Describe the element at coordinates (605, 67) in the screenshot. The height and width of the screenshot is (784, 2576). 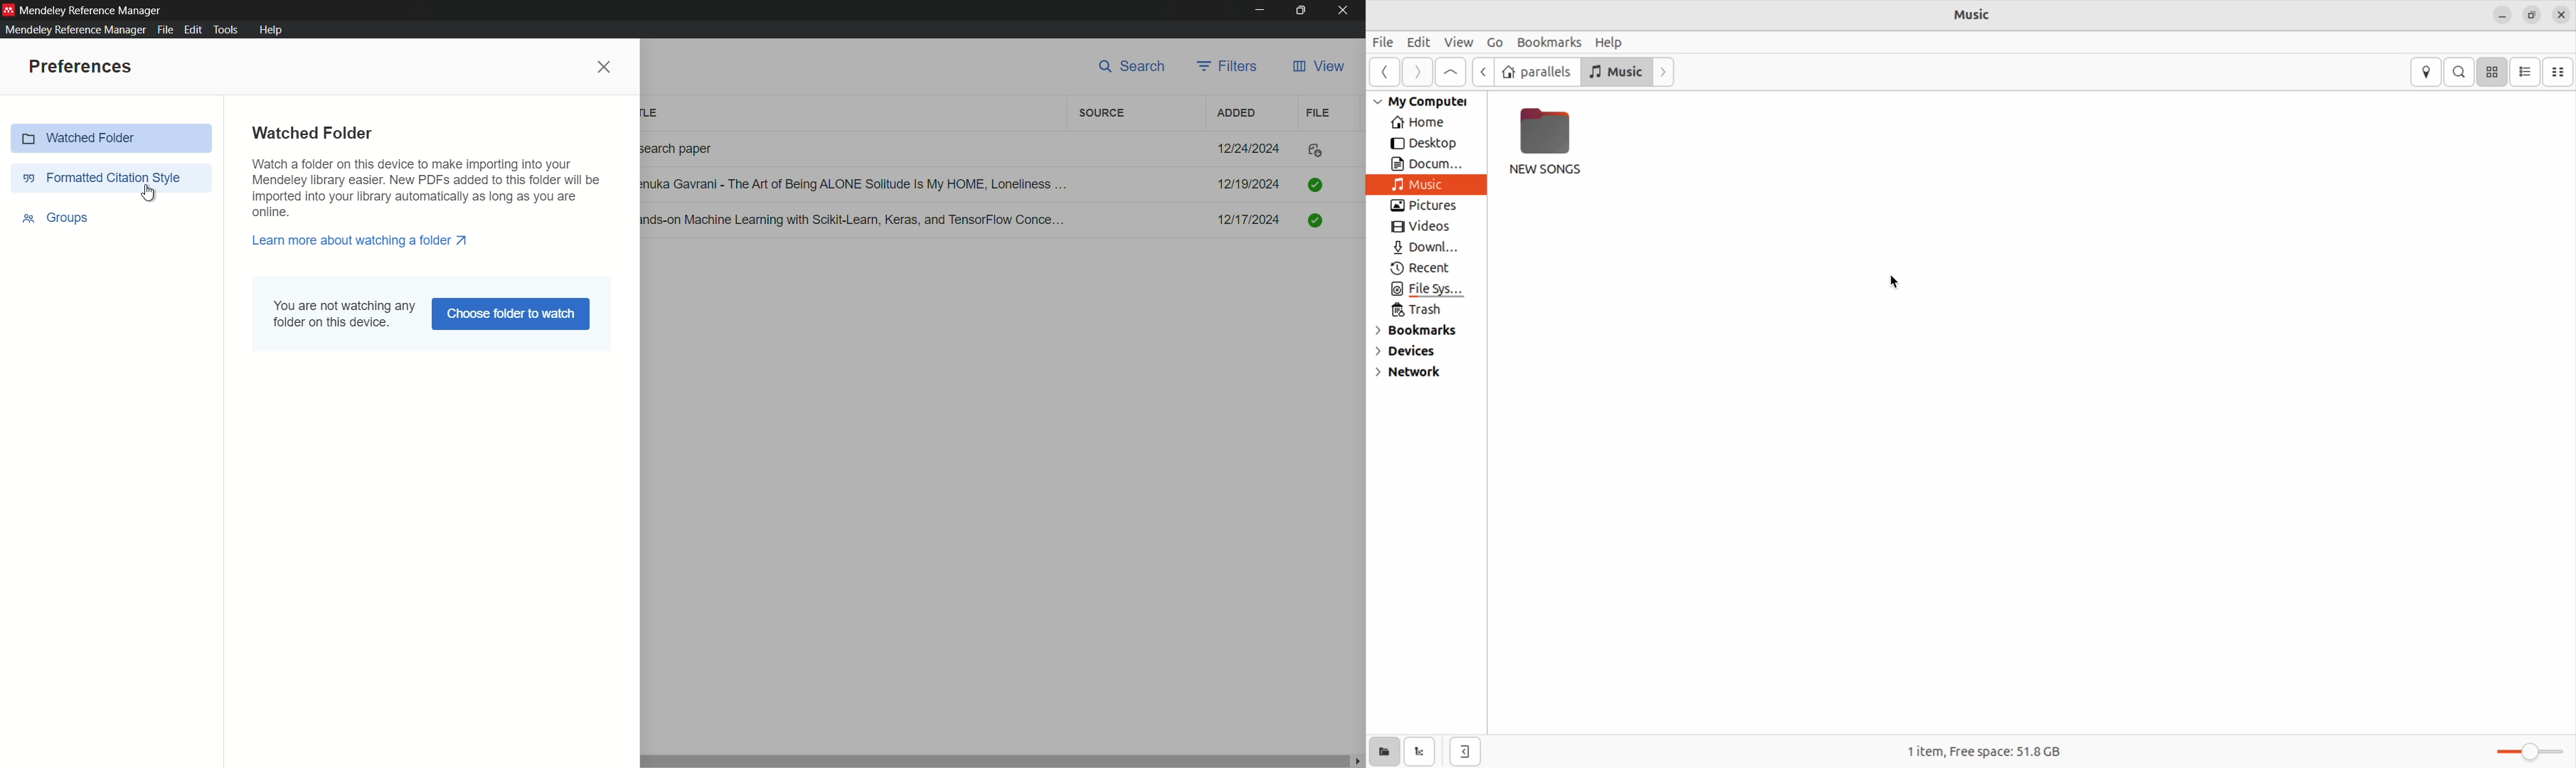
I see `close` at that location.